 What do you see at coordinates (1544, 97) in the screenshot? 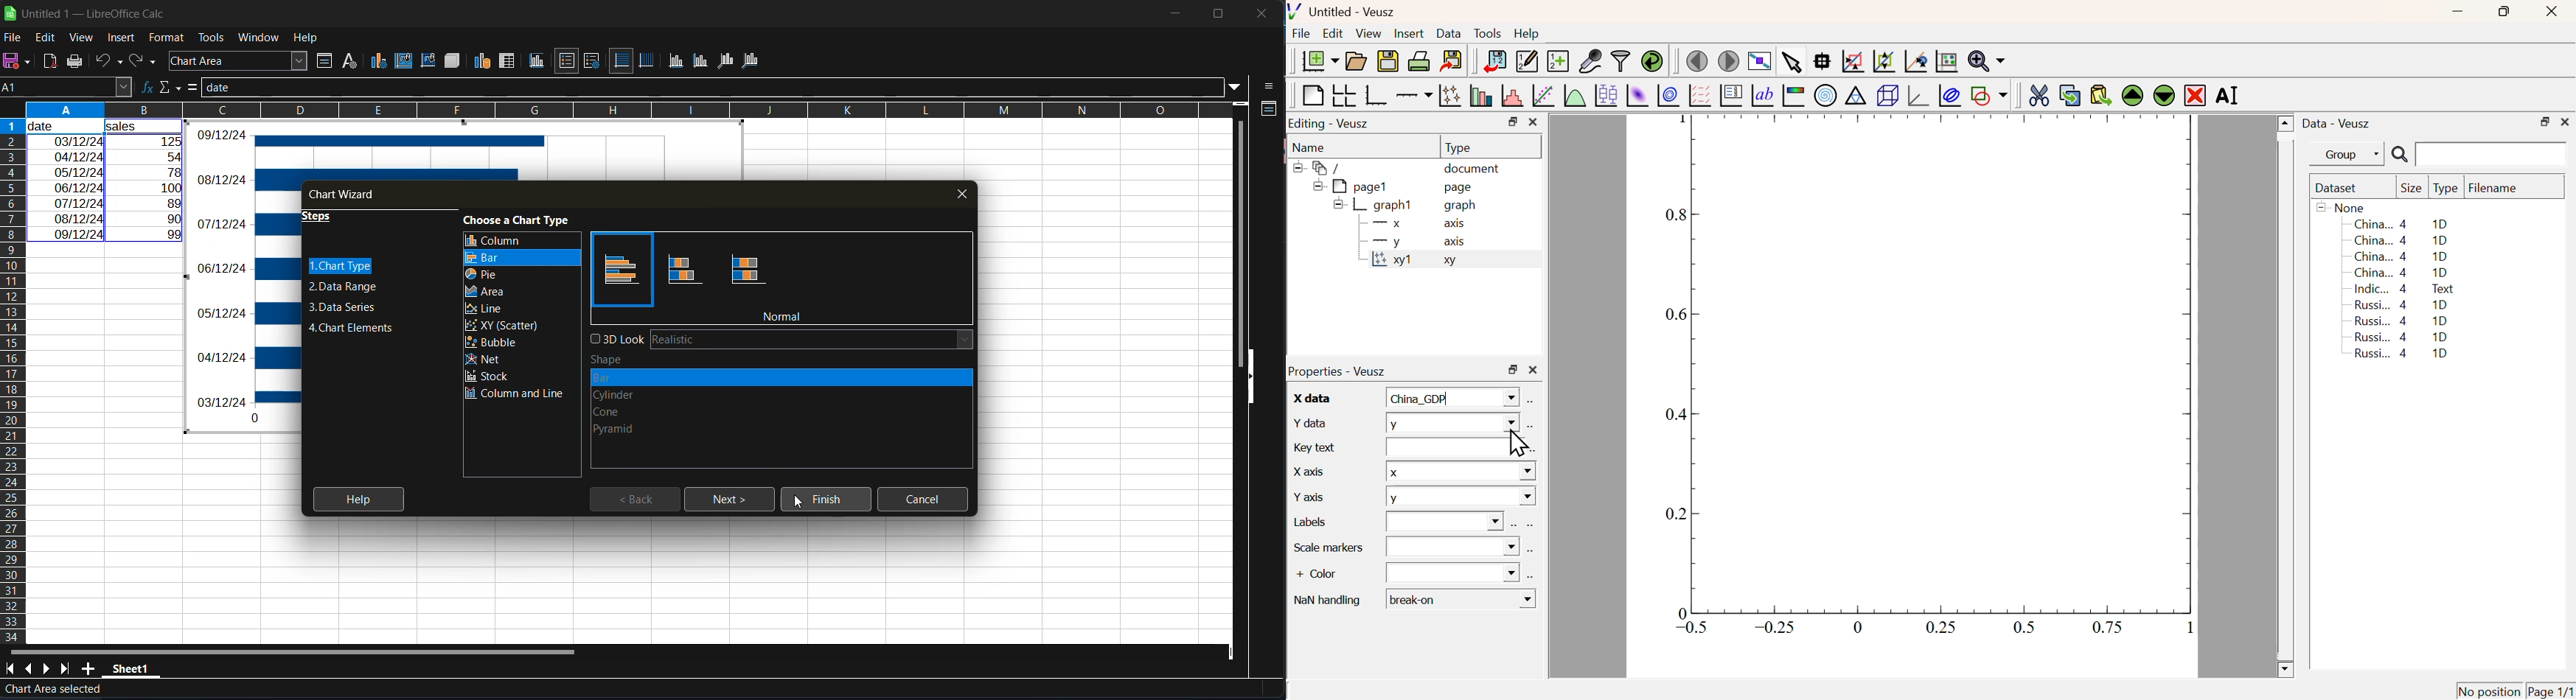
I see `Fit a function to data` at bounding box center [1544, 97].